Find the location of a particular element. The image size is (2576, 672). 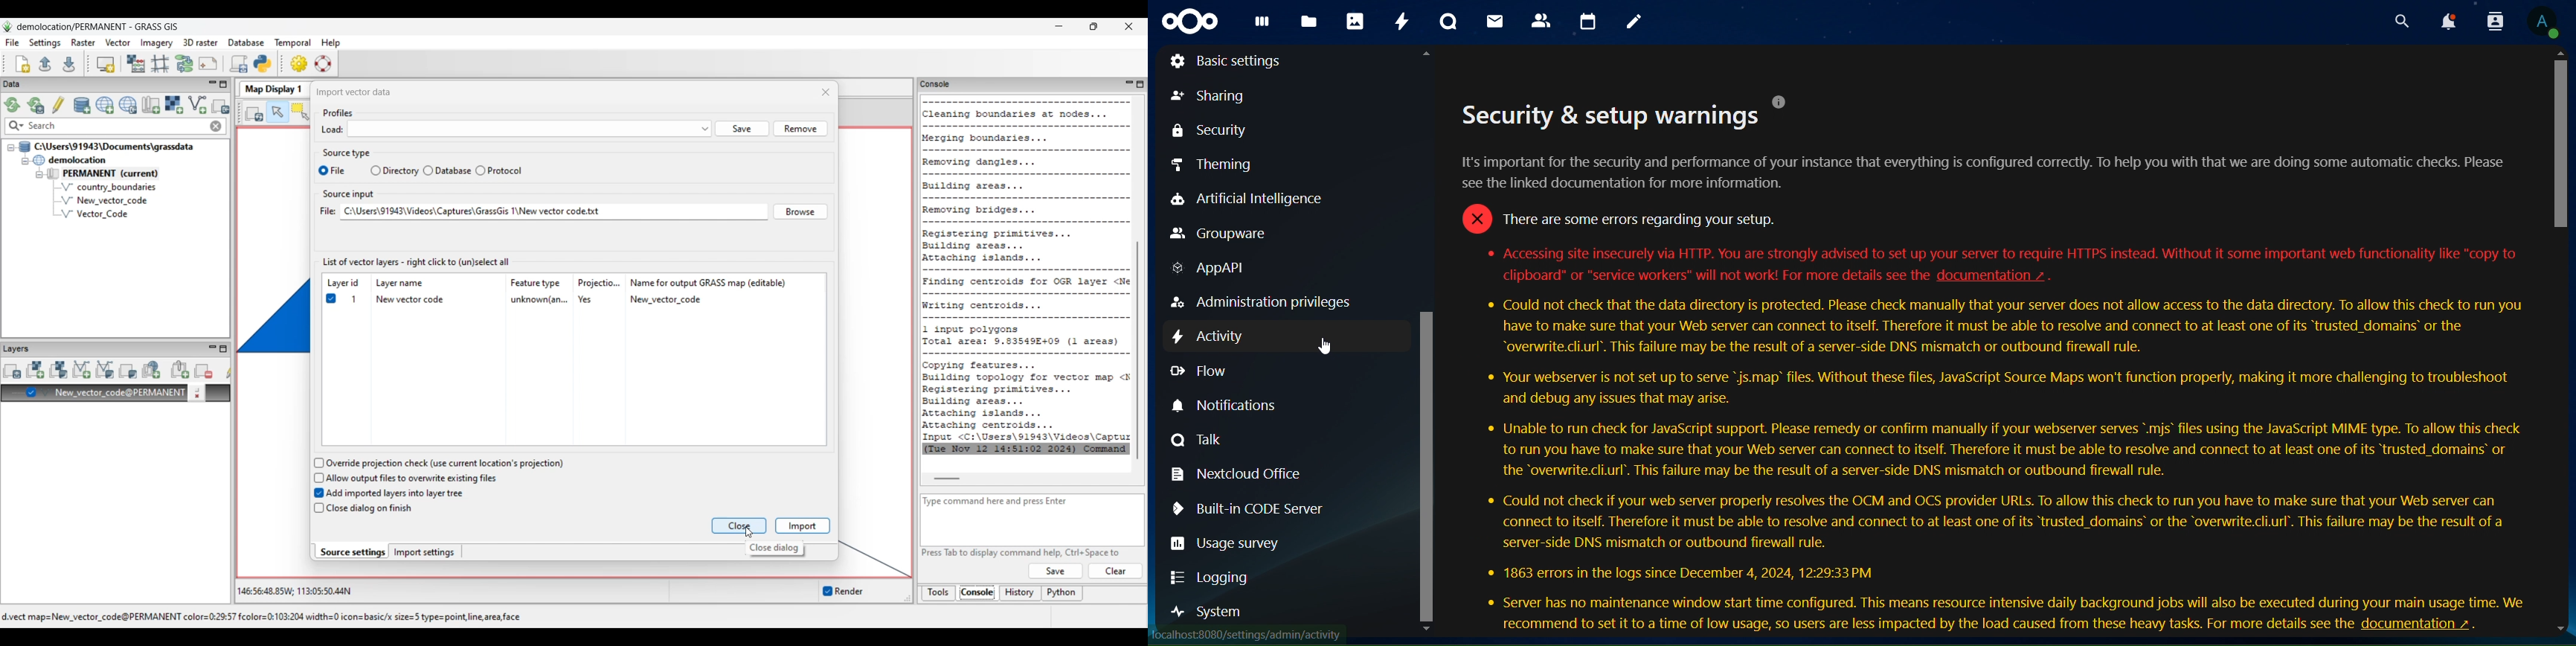

contacts is located at coordinates (1541, 21).